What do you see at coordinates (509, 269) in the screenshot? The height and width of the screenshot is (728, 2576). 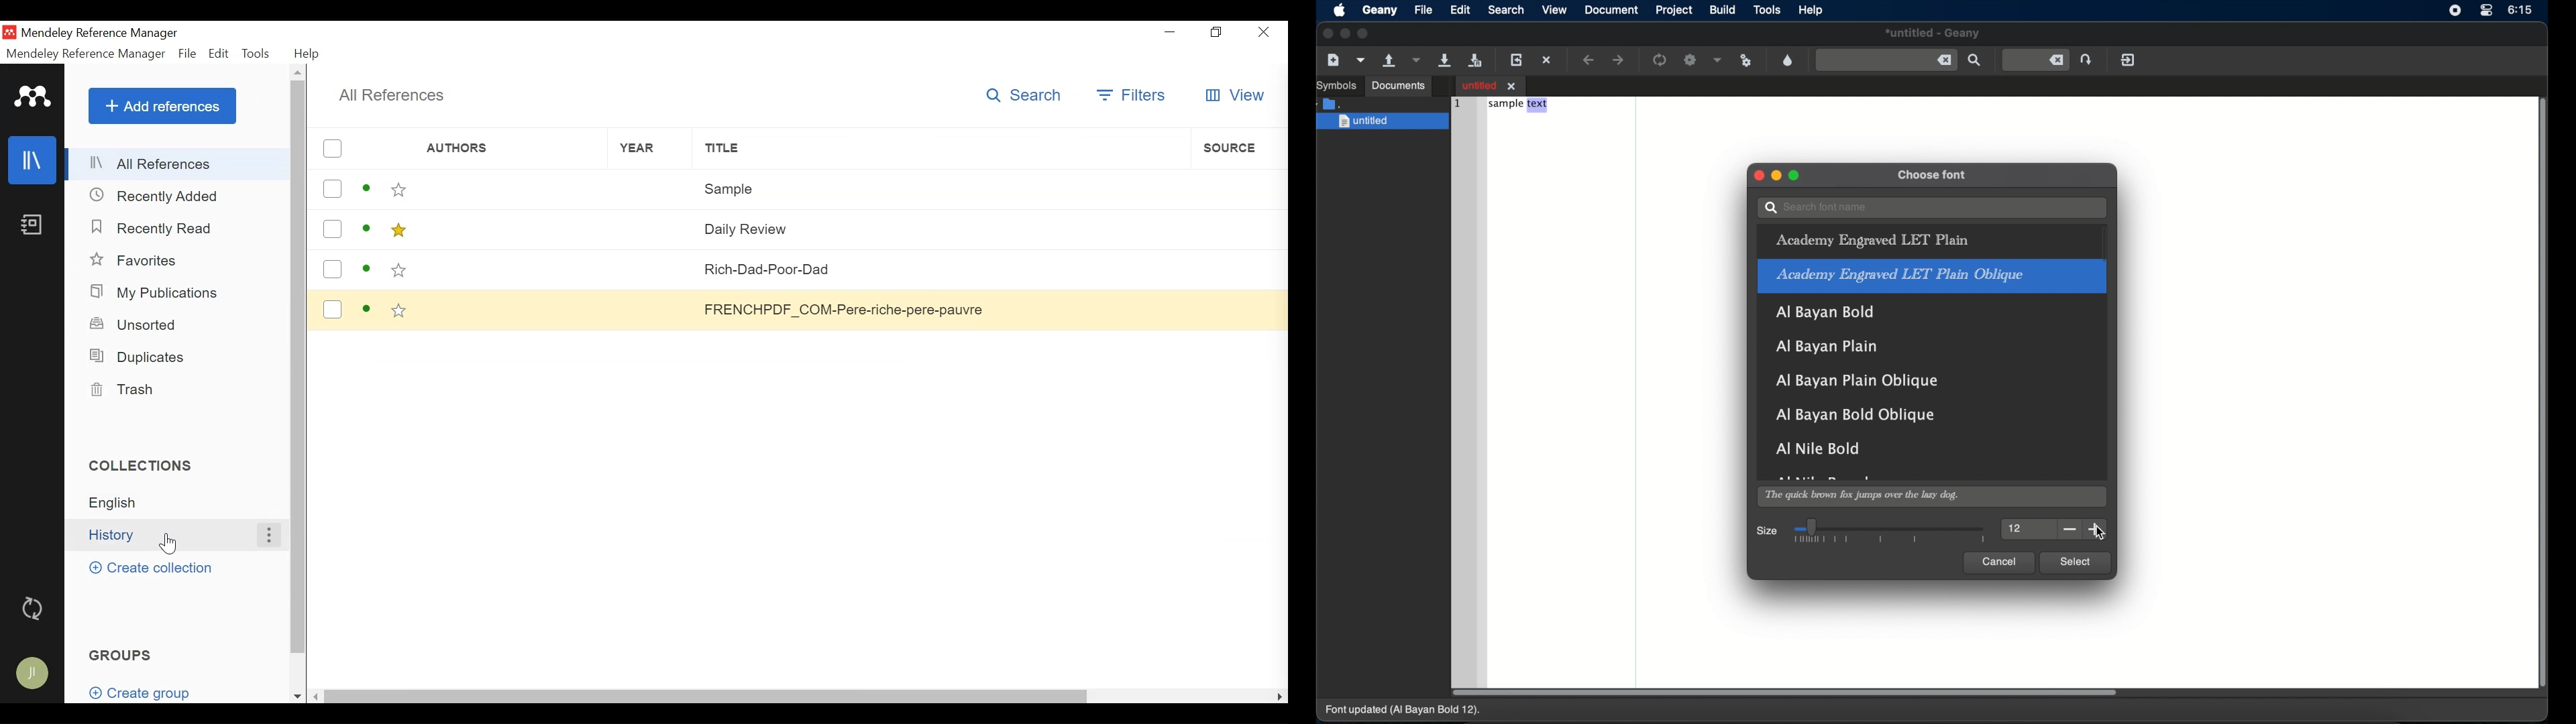 I see `Authors` at bounding box center [509, 269].